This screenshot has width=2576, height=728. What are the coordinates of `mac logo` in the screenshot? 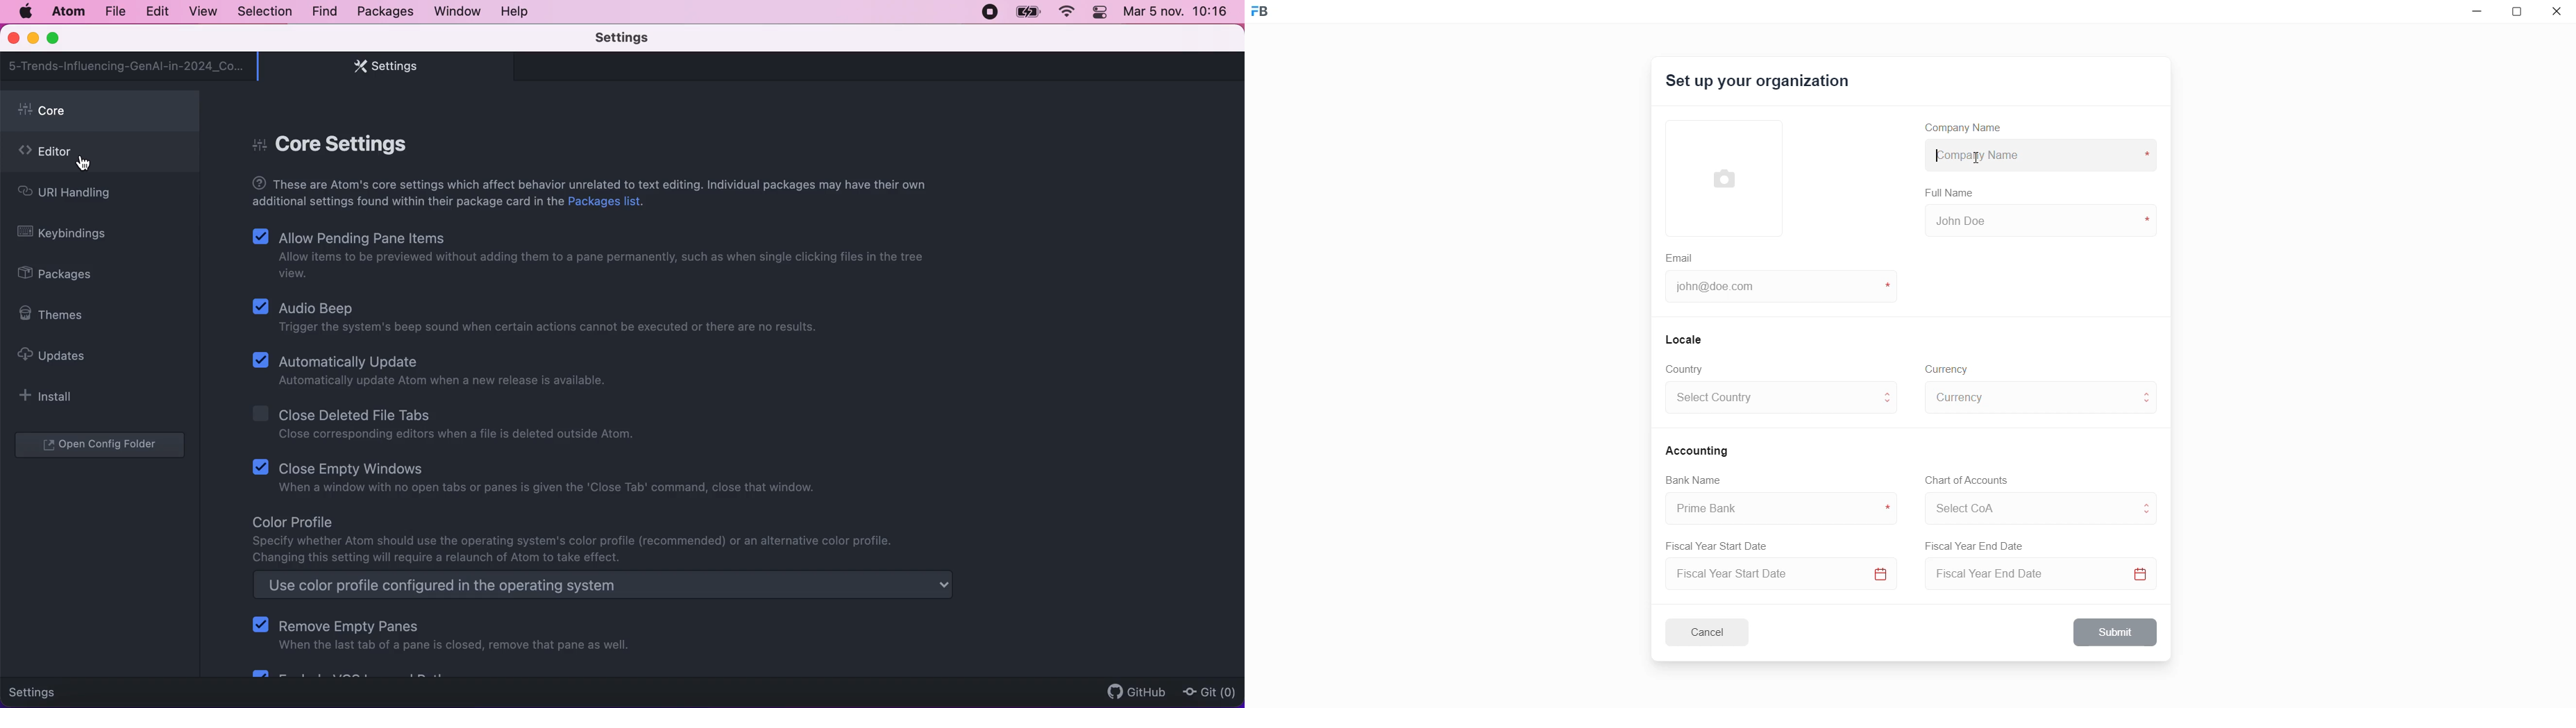 It's located at (25, 12).